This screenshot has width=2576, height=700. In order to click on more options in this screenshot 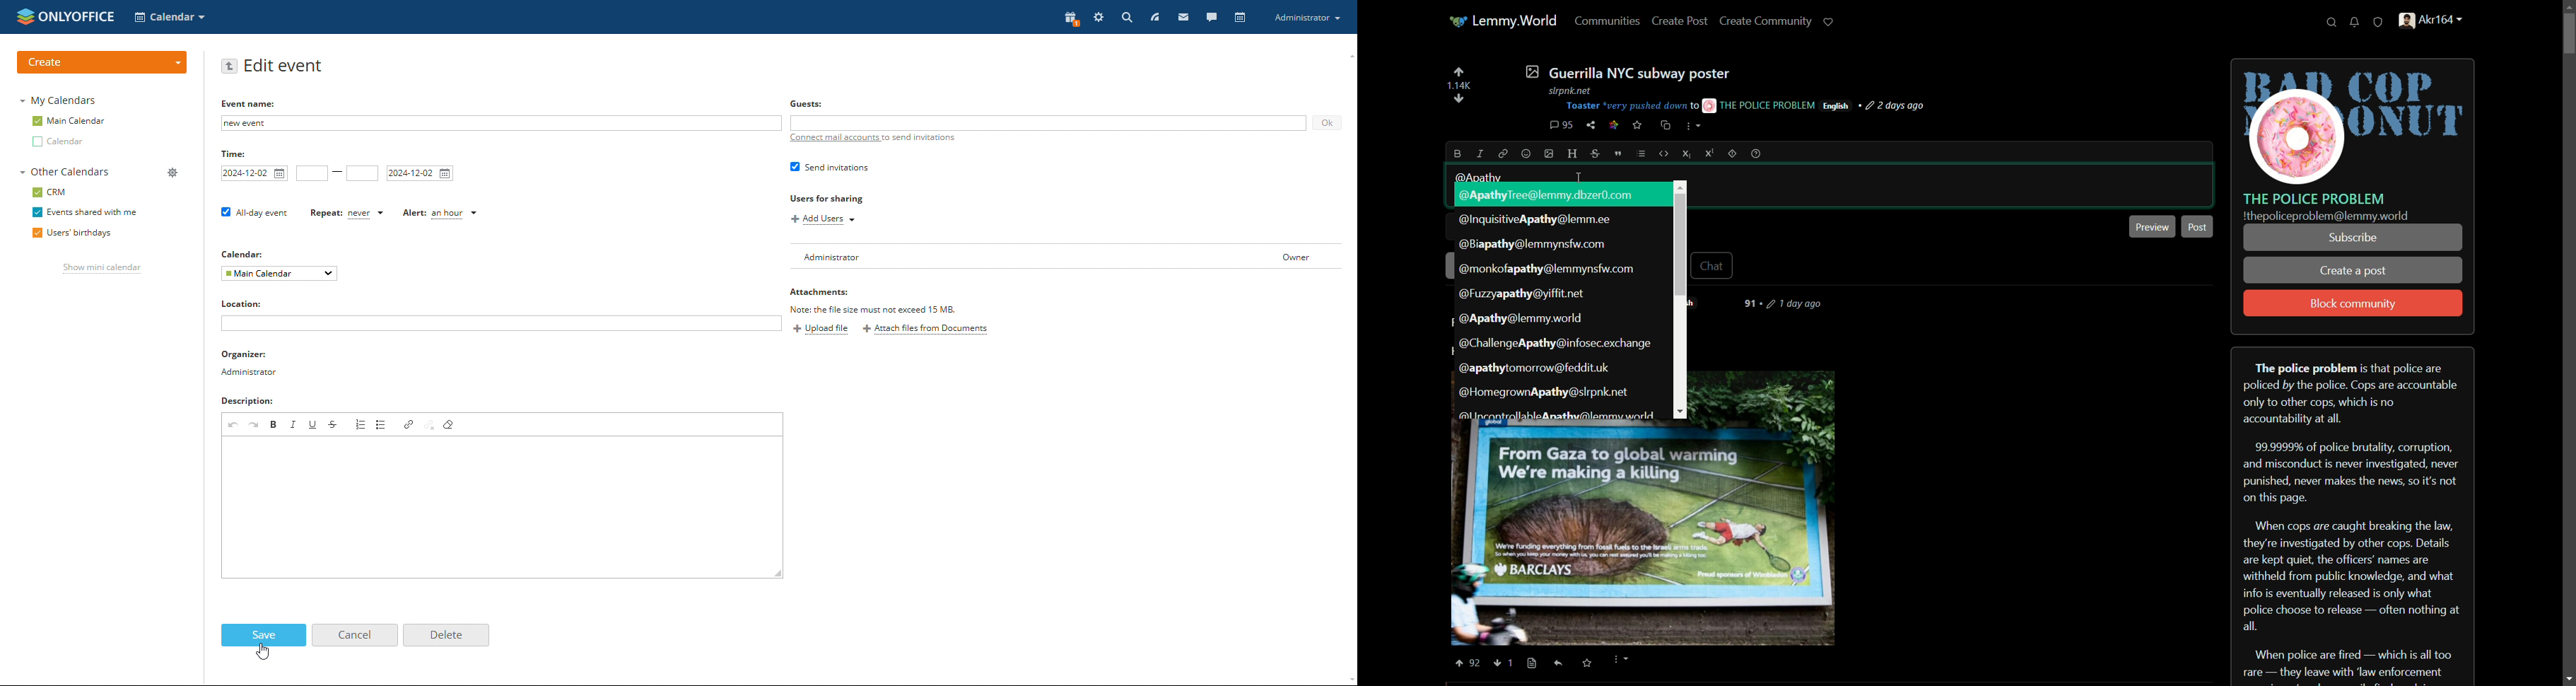, I will do `click(1619, 661)`.